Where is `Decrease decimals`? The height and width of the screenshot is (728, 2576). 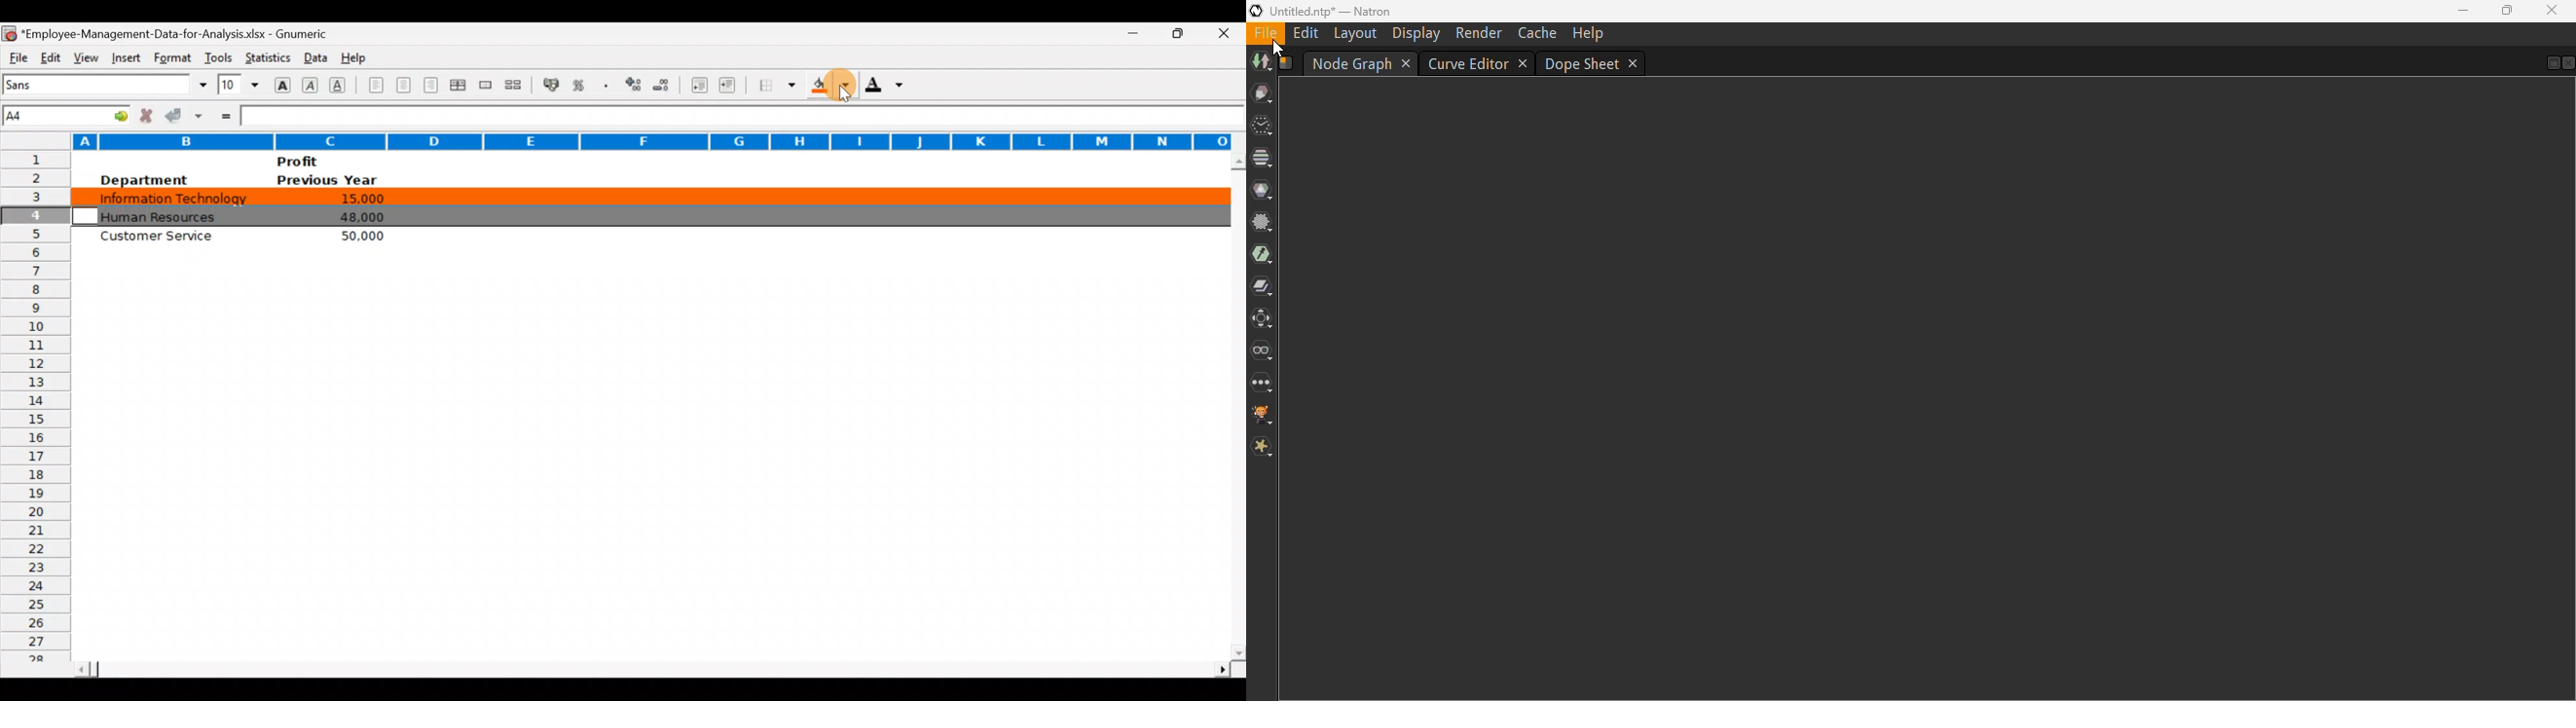
Decrease decimals is located at coordinates (667, 84).